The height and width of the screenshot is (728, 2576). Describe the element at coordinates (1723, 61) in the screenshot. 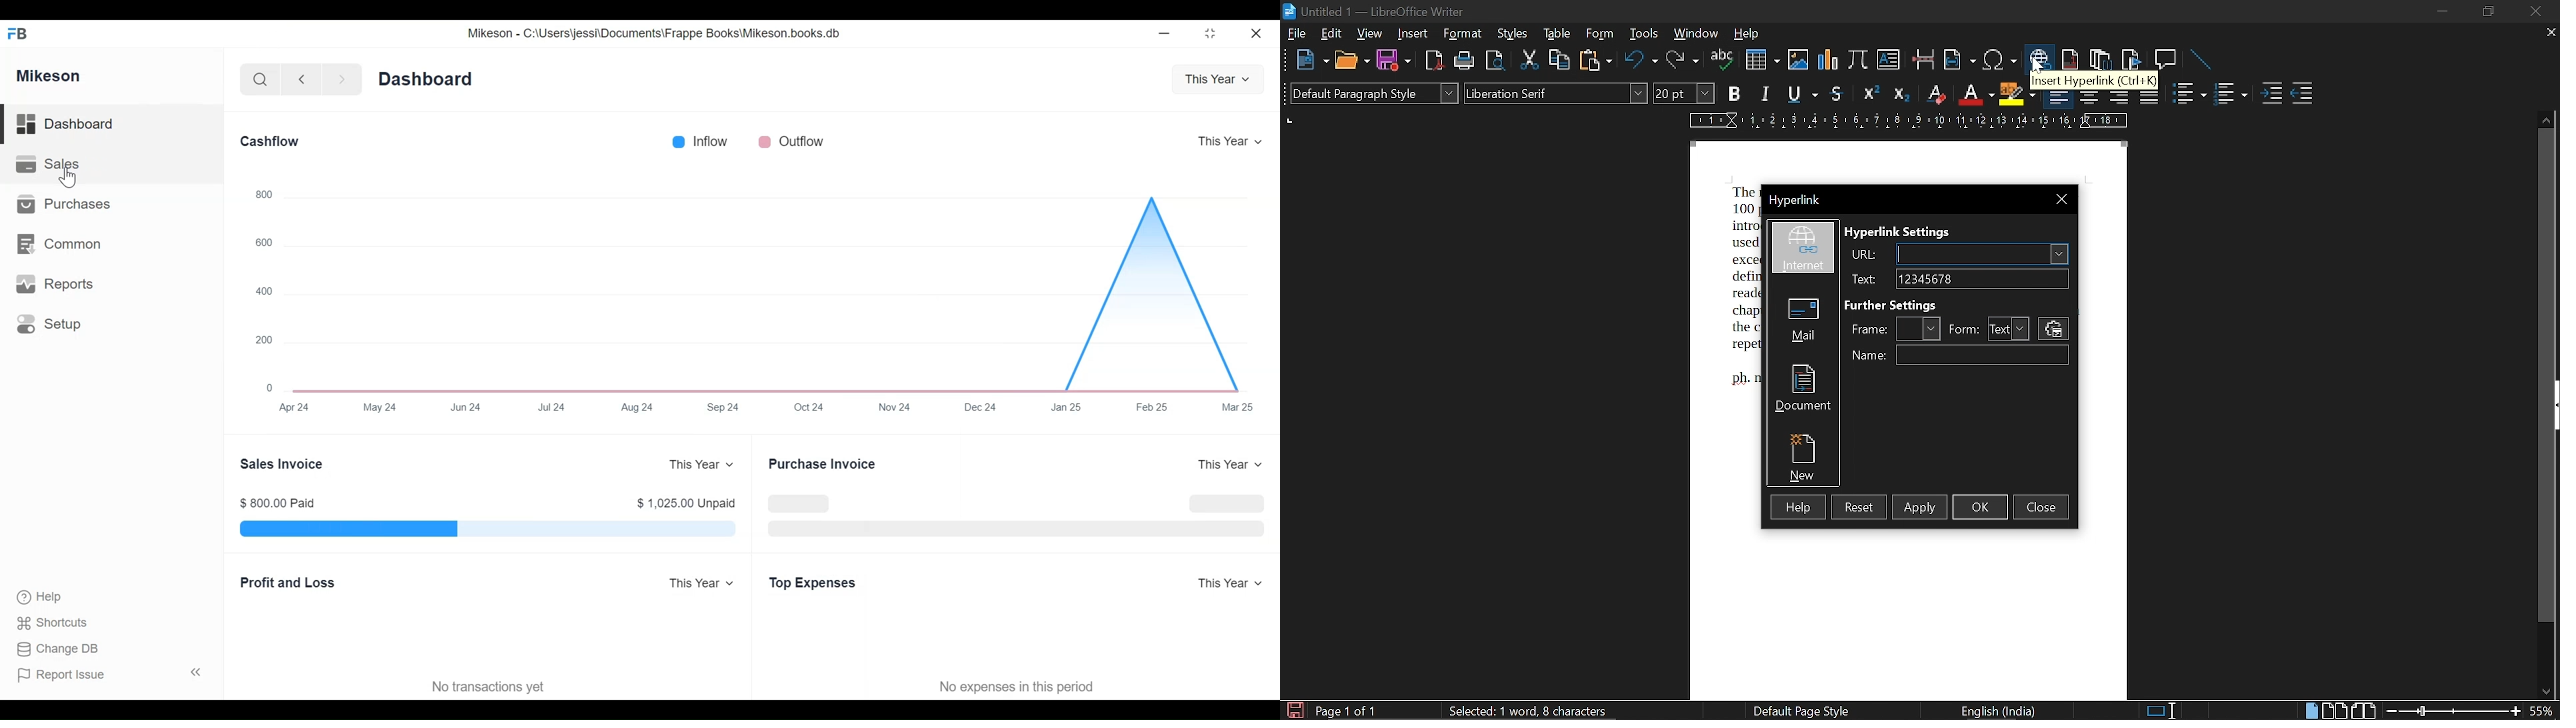

I see `spell check` at that location.